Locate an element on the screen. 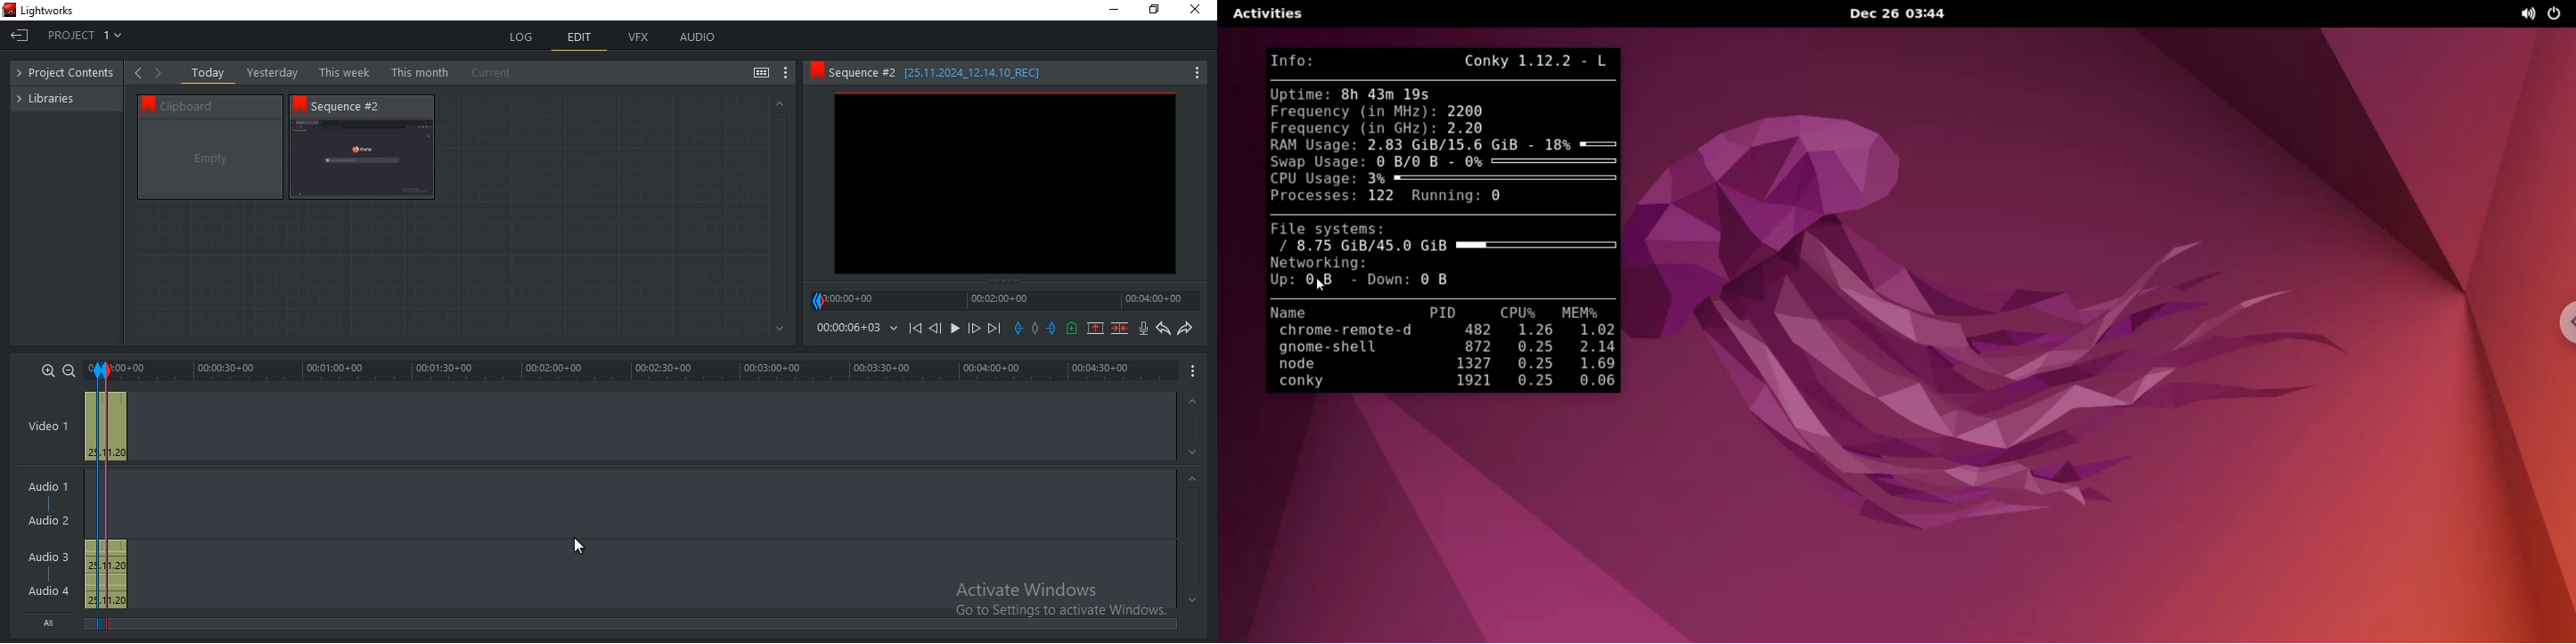 The width and height of the screenshot is (2576, 644). Bookmark icon is located at coordinates (815, 71).